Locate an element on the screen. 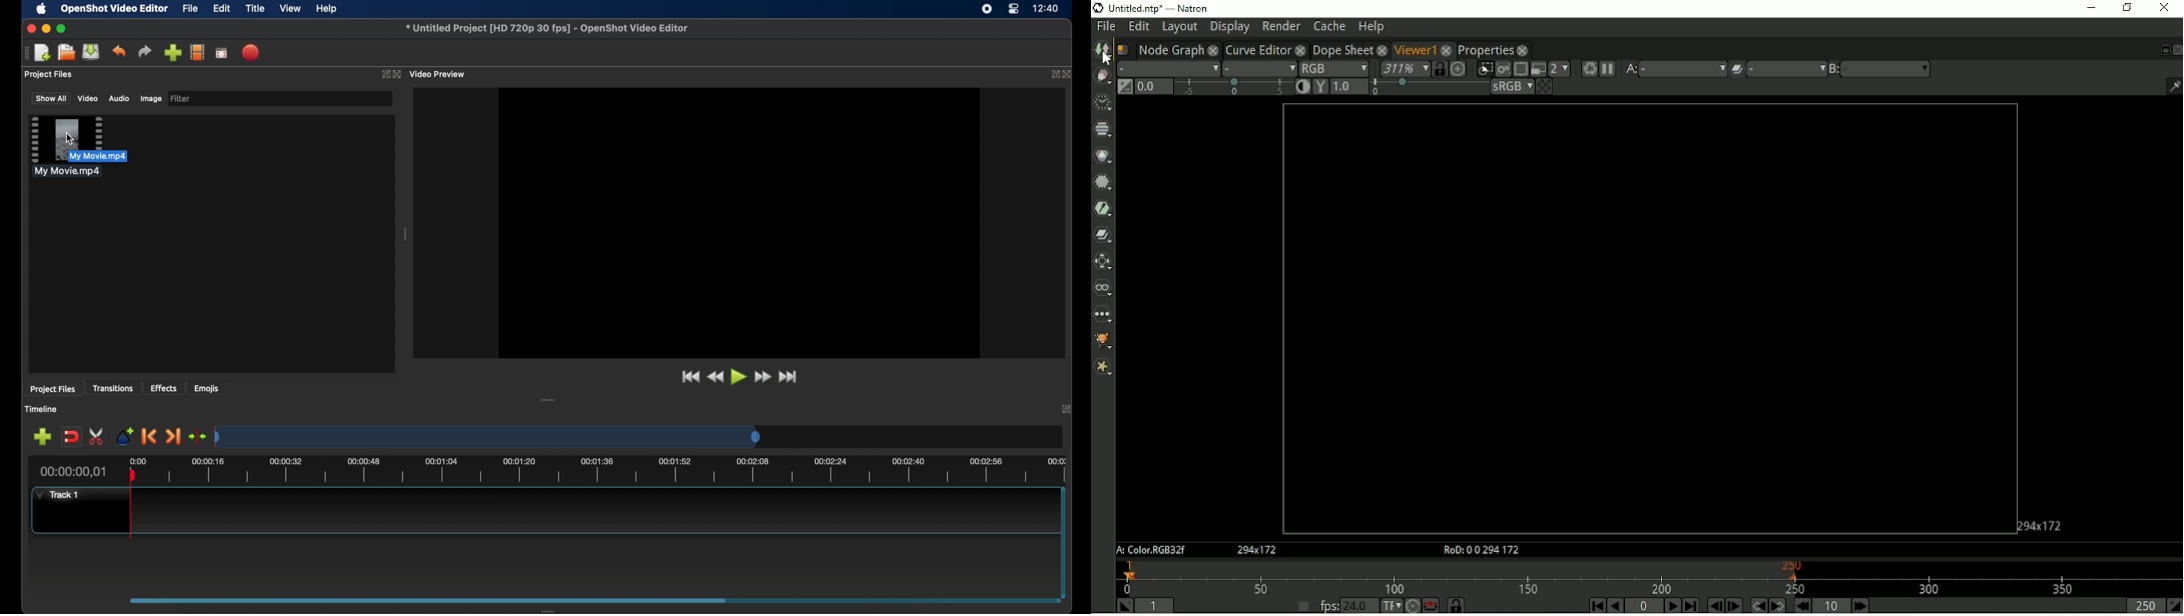  center playhead on the timeline is located at coordinates (197, 436).